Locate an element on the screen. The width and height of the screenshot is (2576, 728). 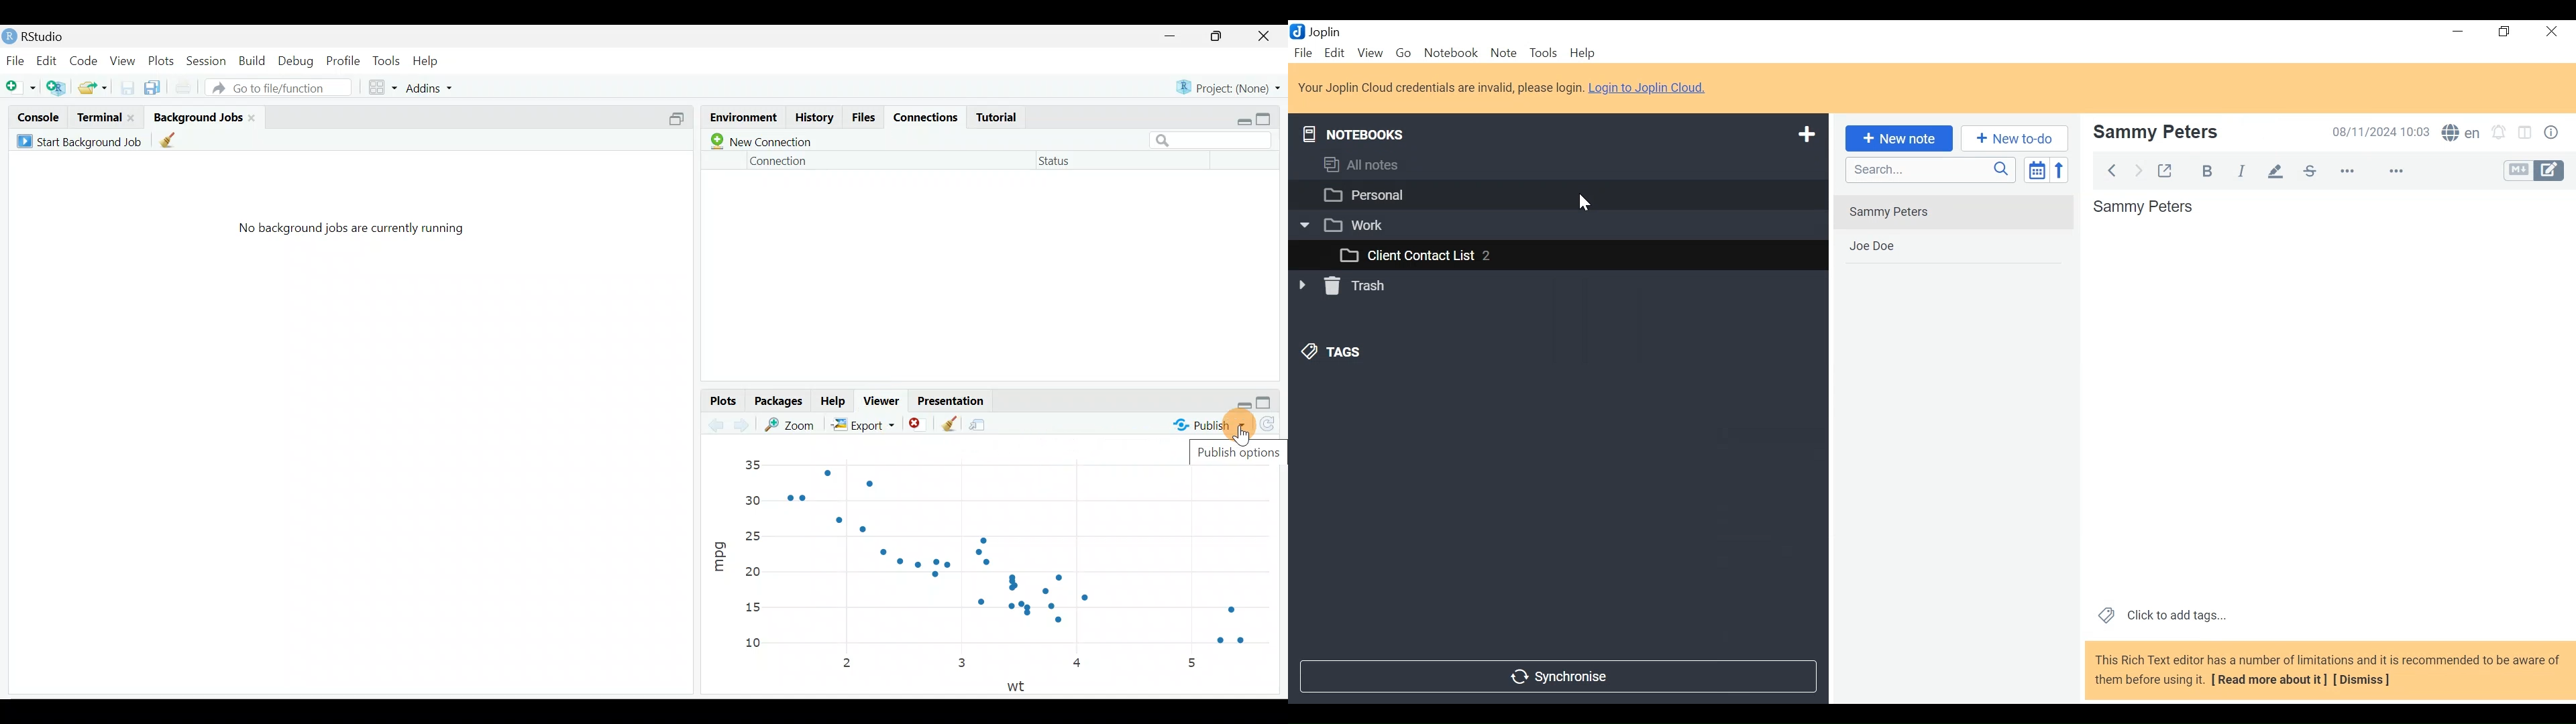
open an existing file is located at coordinates (94, 85).